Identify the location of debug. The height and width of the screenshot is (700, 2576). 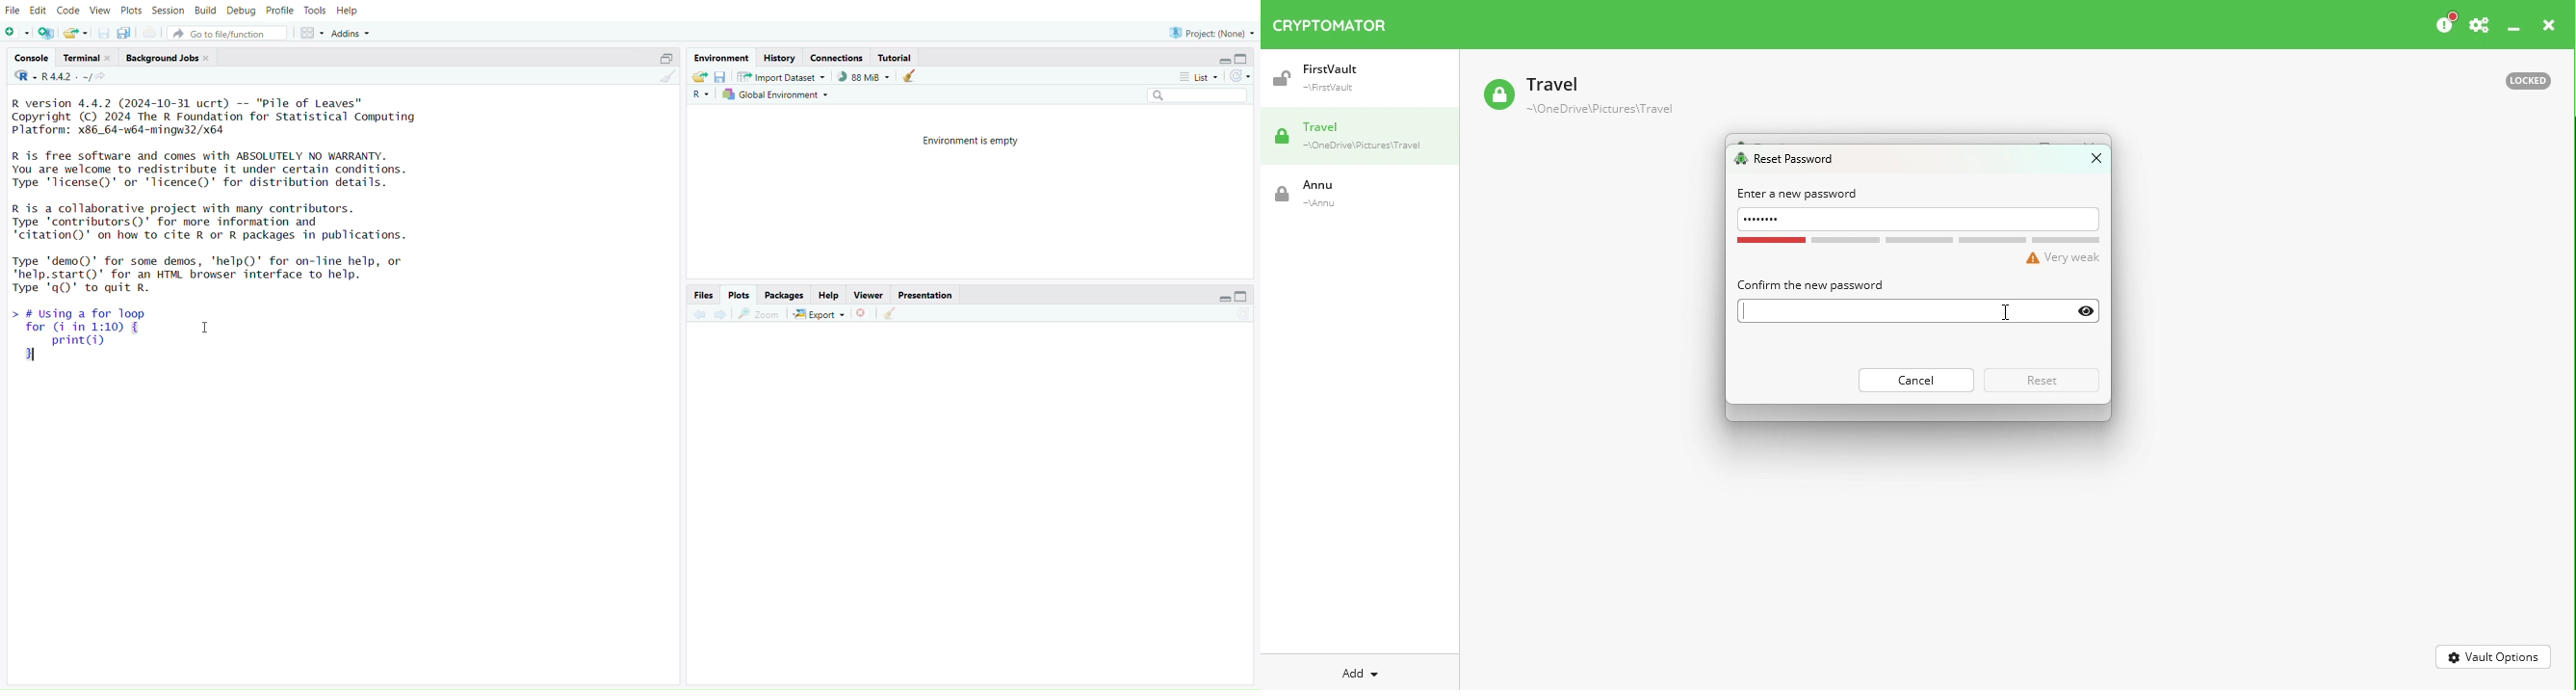
(241, 11).